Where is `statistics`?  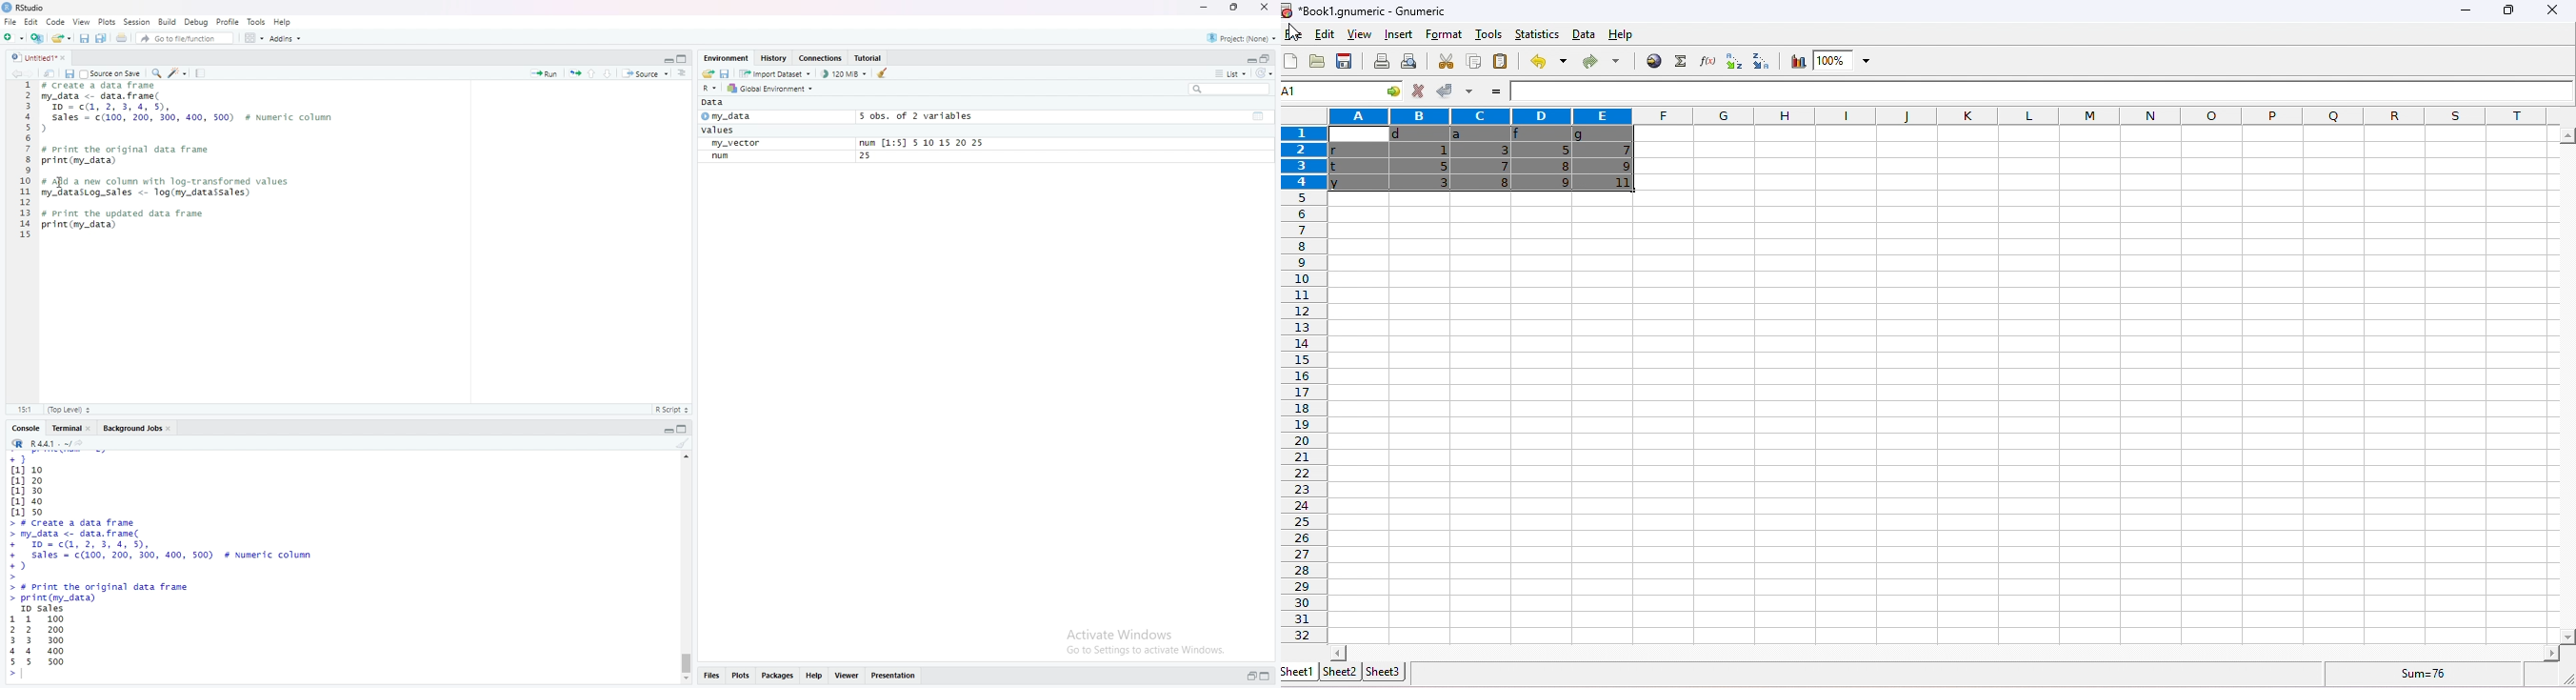
statistics is located at coordinates (1535, 33).